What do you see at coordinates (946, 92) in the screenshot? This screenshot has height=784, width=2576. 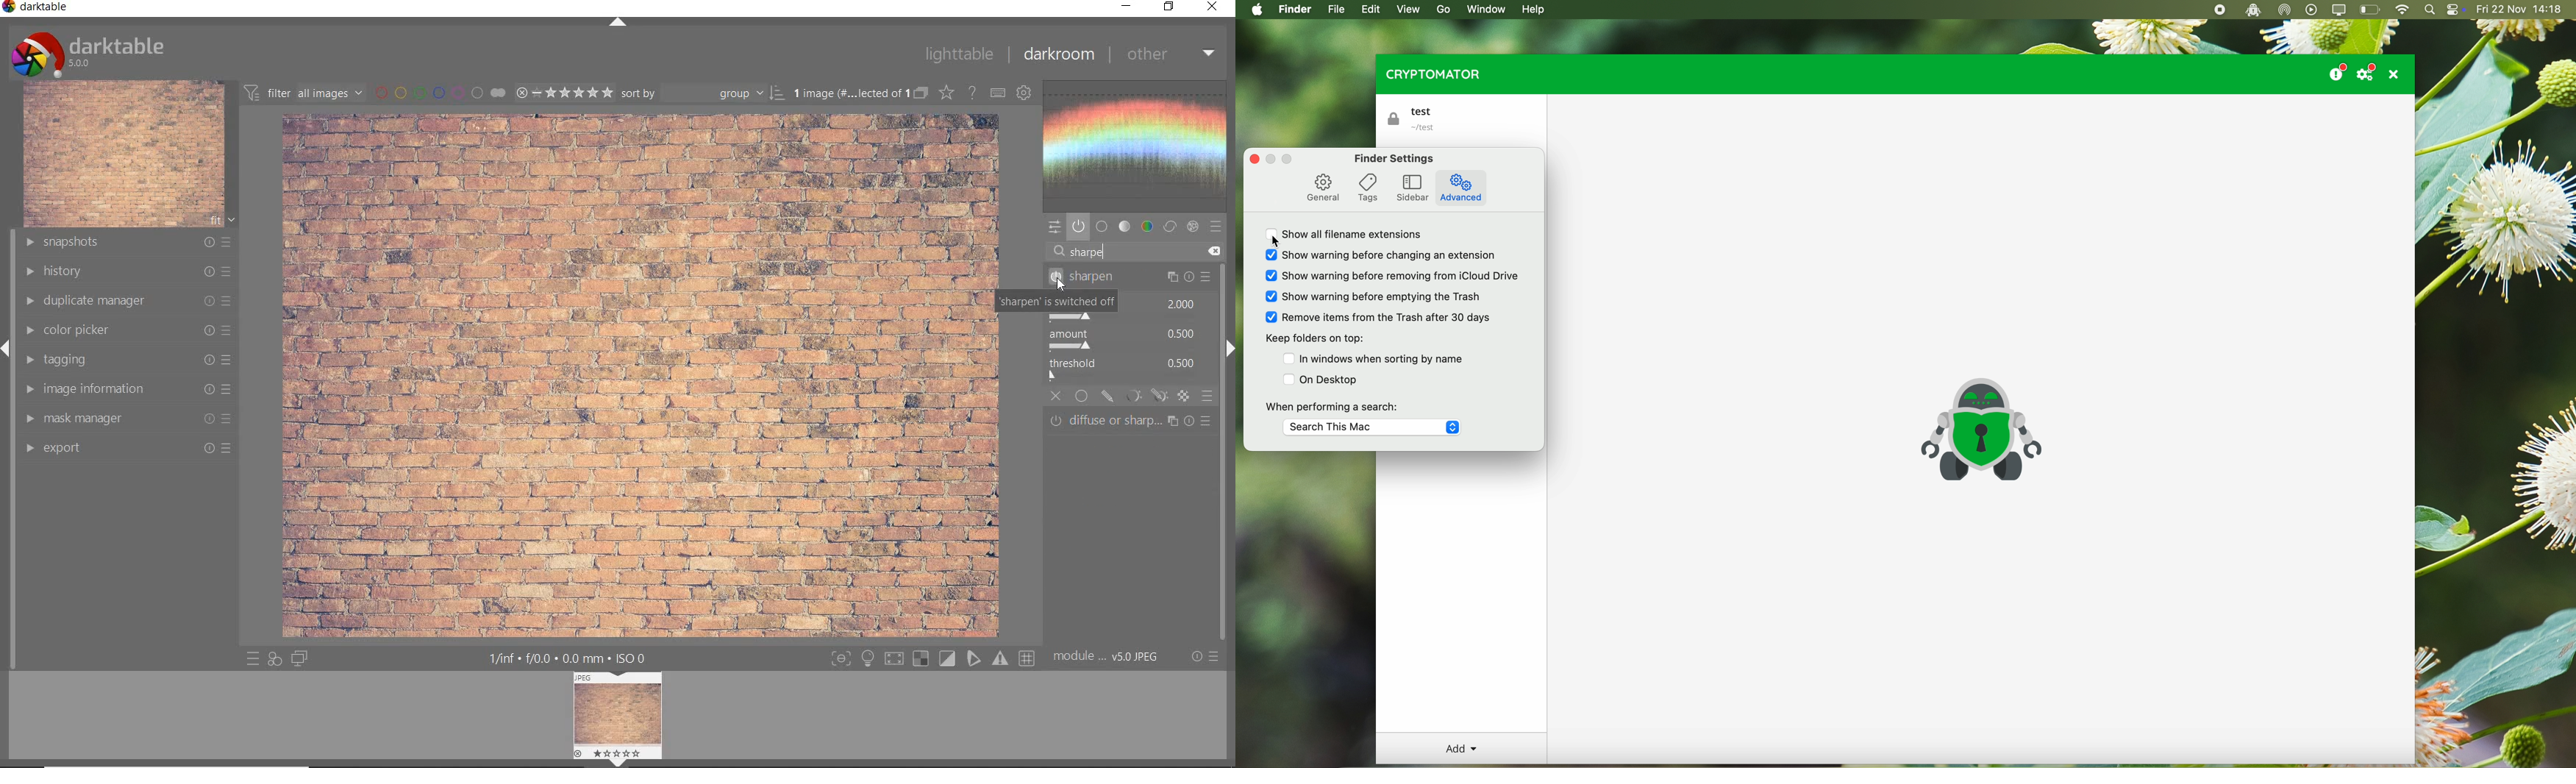 I see `change type of overlay` at bounding box center [946, 92].